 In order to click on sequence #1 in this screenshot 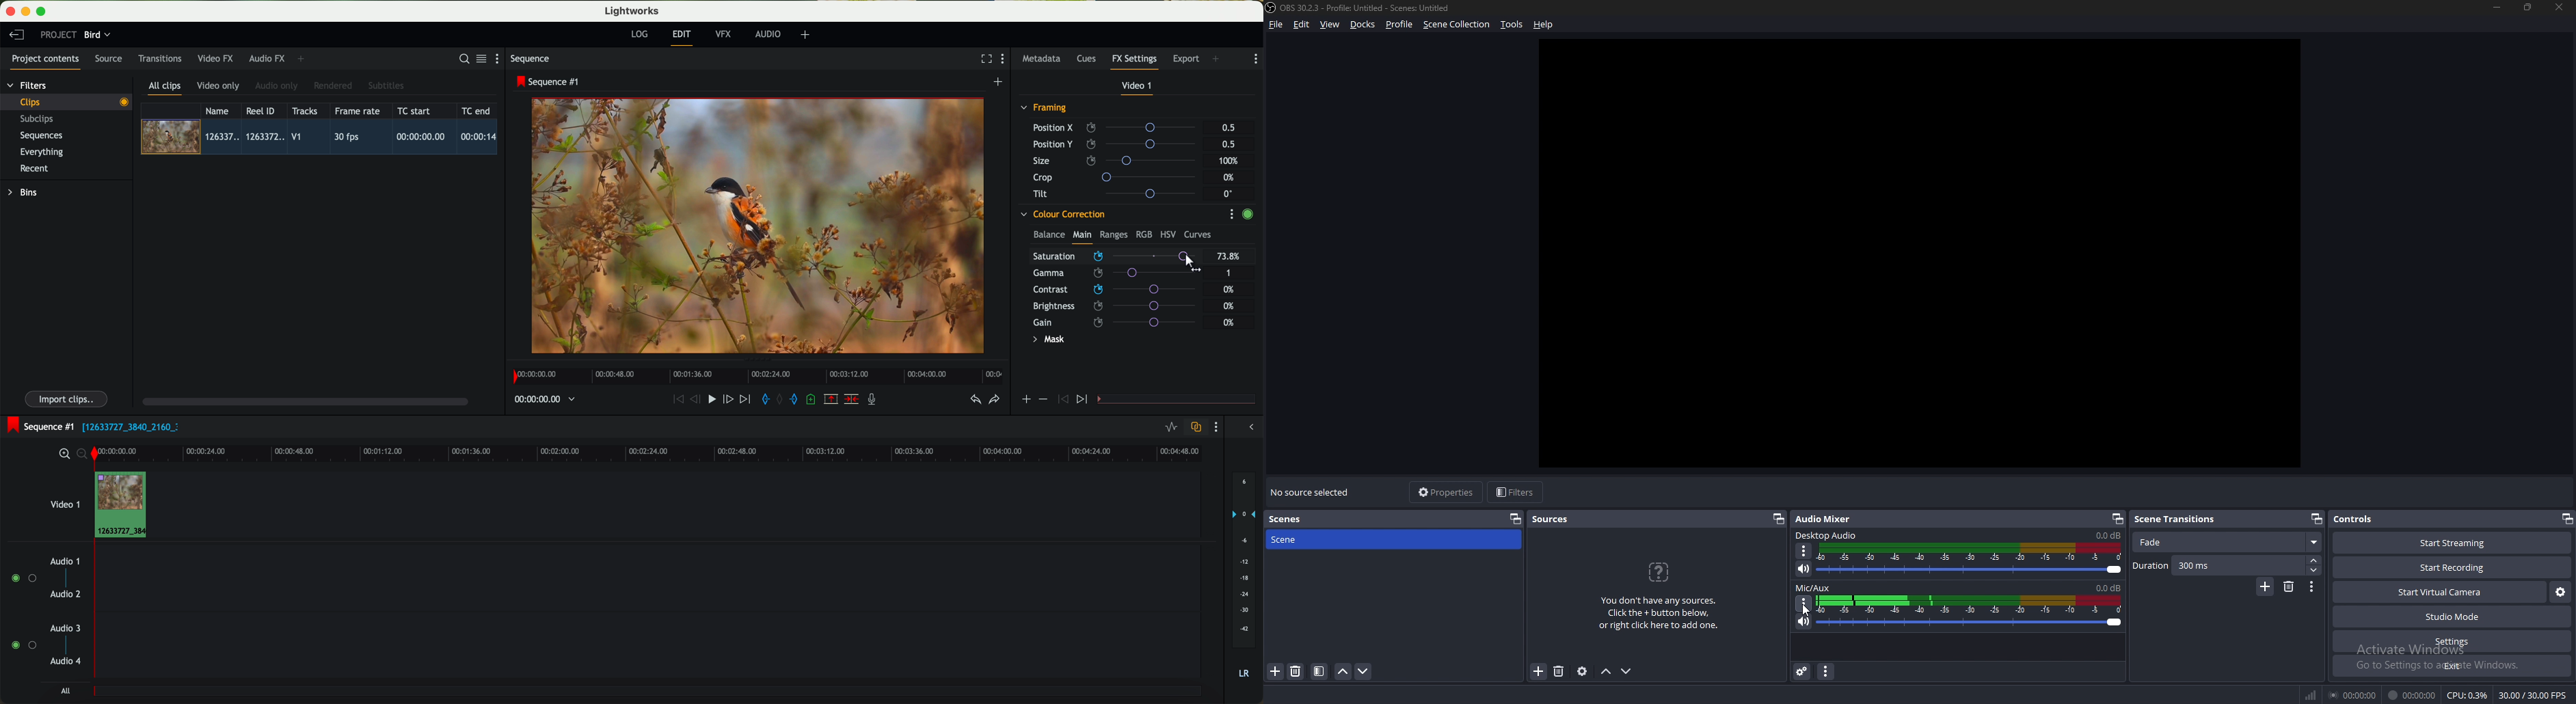, I will do `click(38, 426)`.